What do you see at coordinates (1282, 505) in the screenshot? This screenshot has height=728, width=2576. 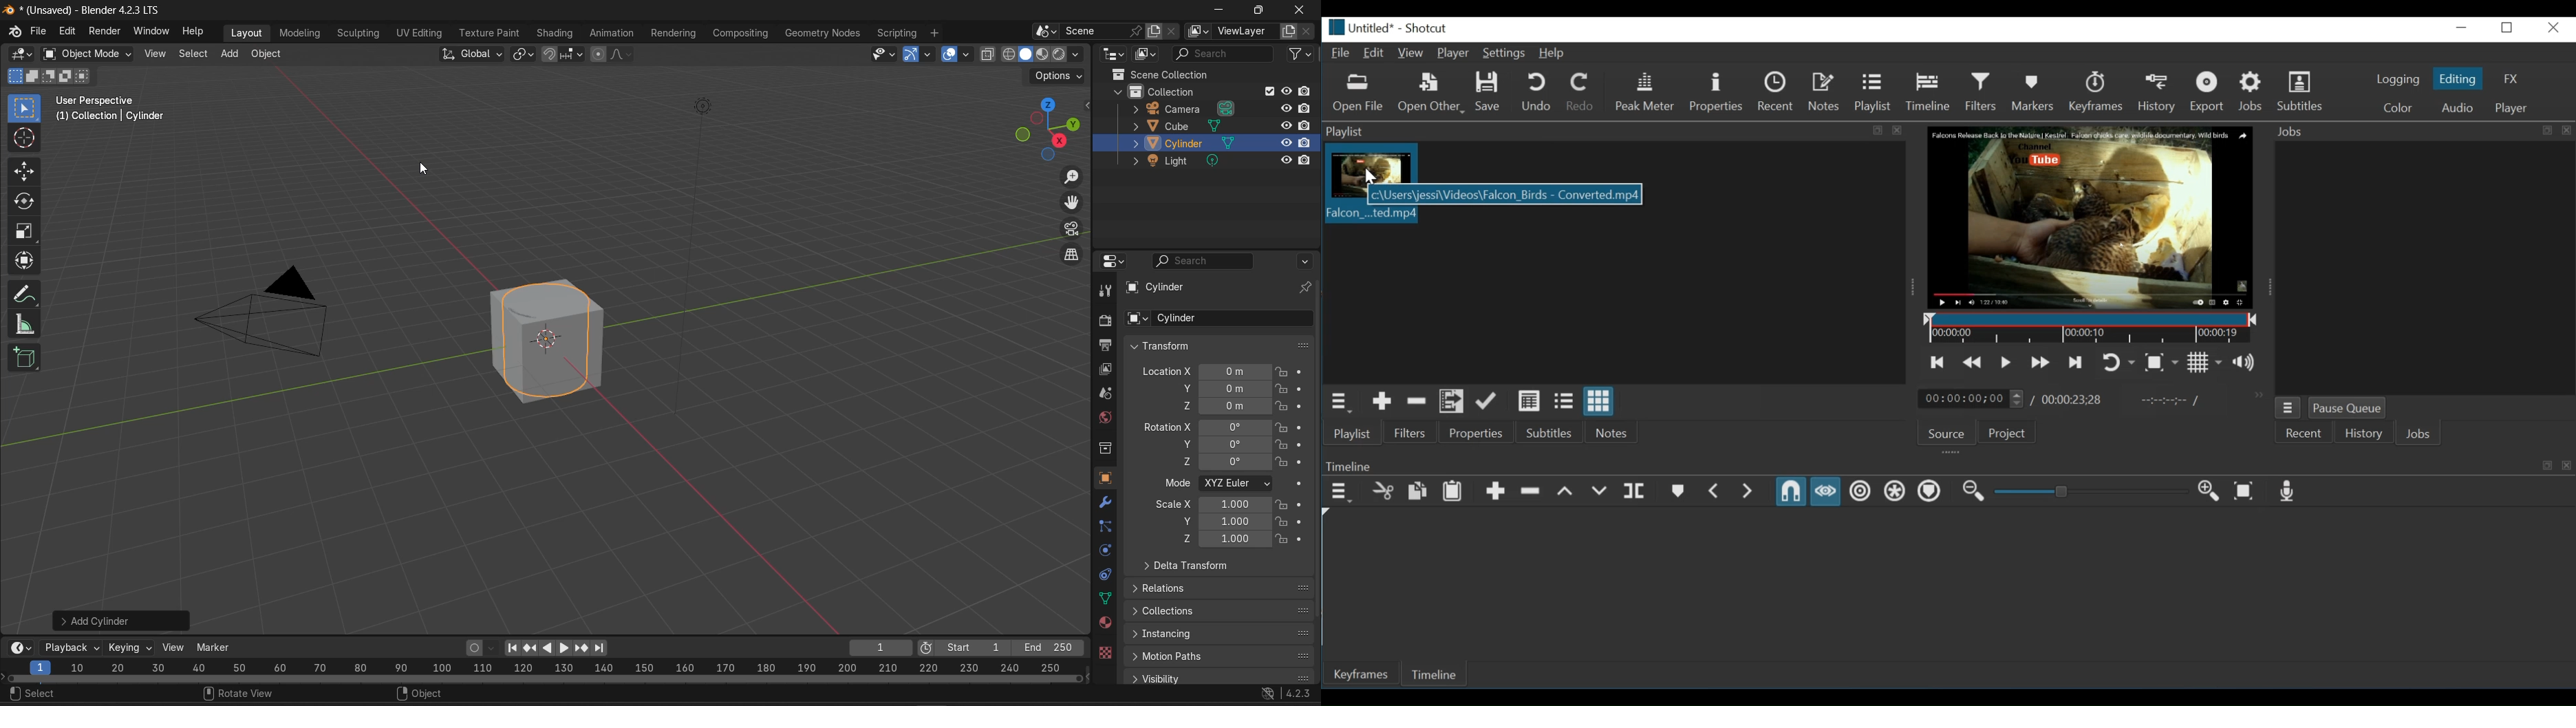 I see `lock scale` at bounding box center [1282, 505].